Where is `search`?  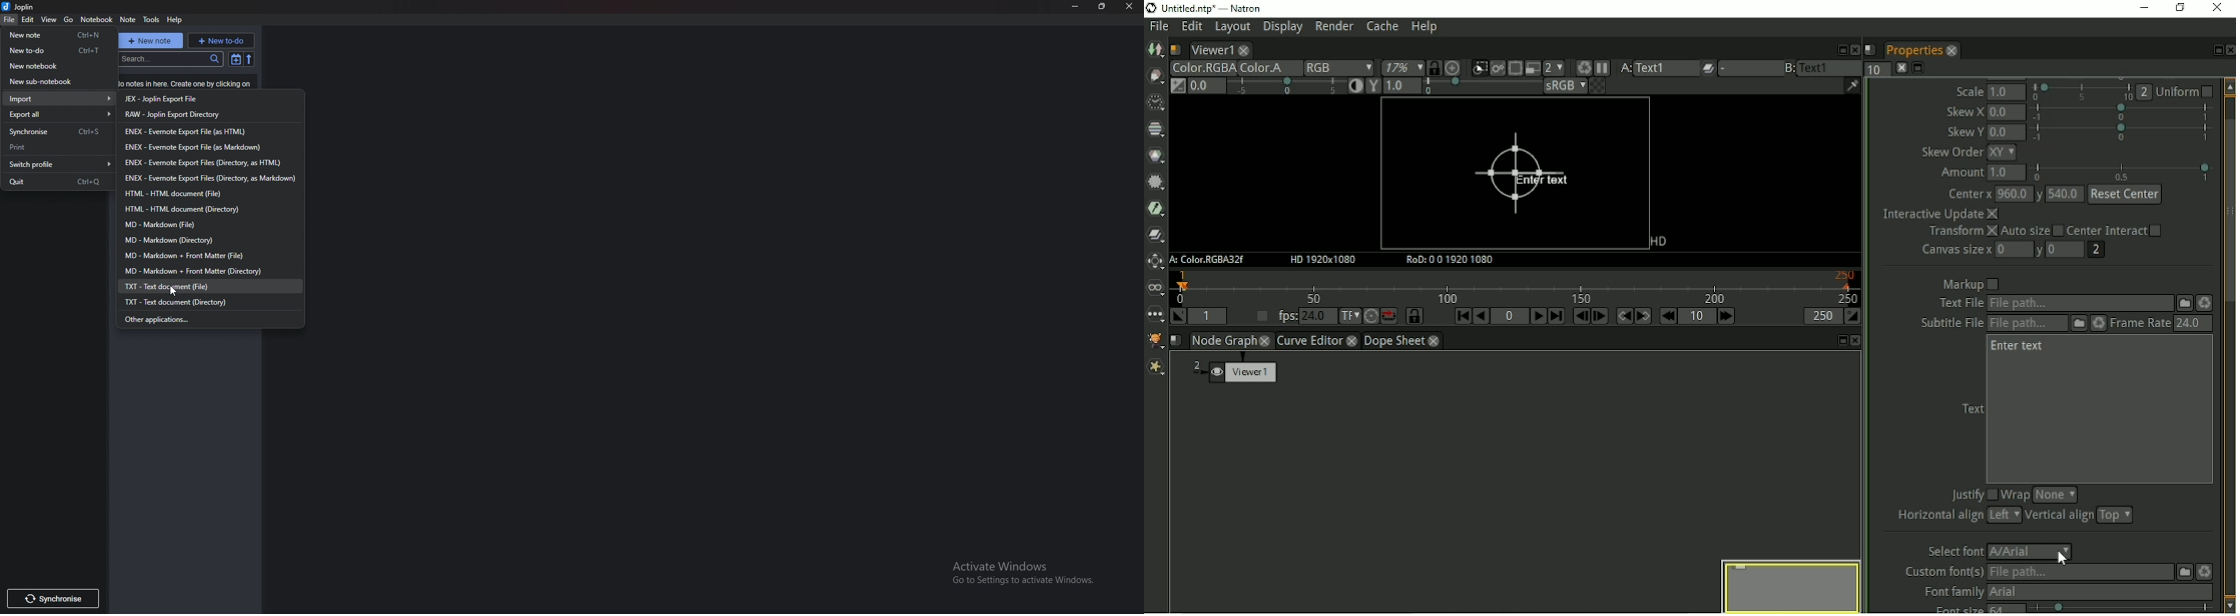
search is located at coordinates (171, 60).